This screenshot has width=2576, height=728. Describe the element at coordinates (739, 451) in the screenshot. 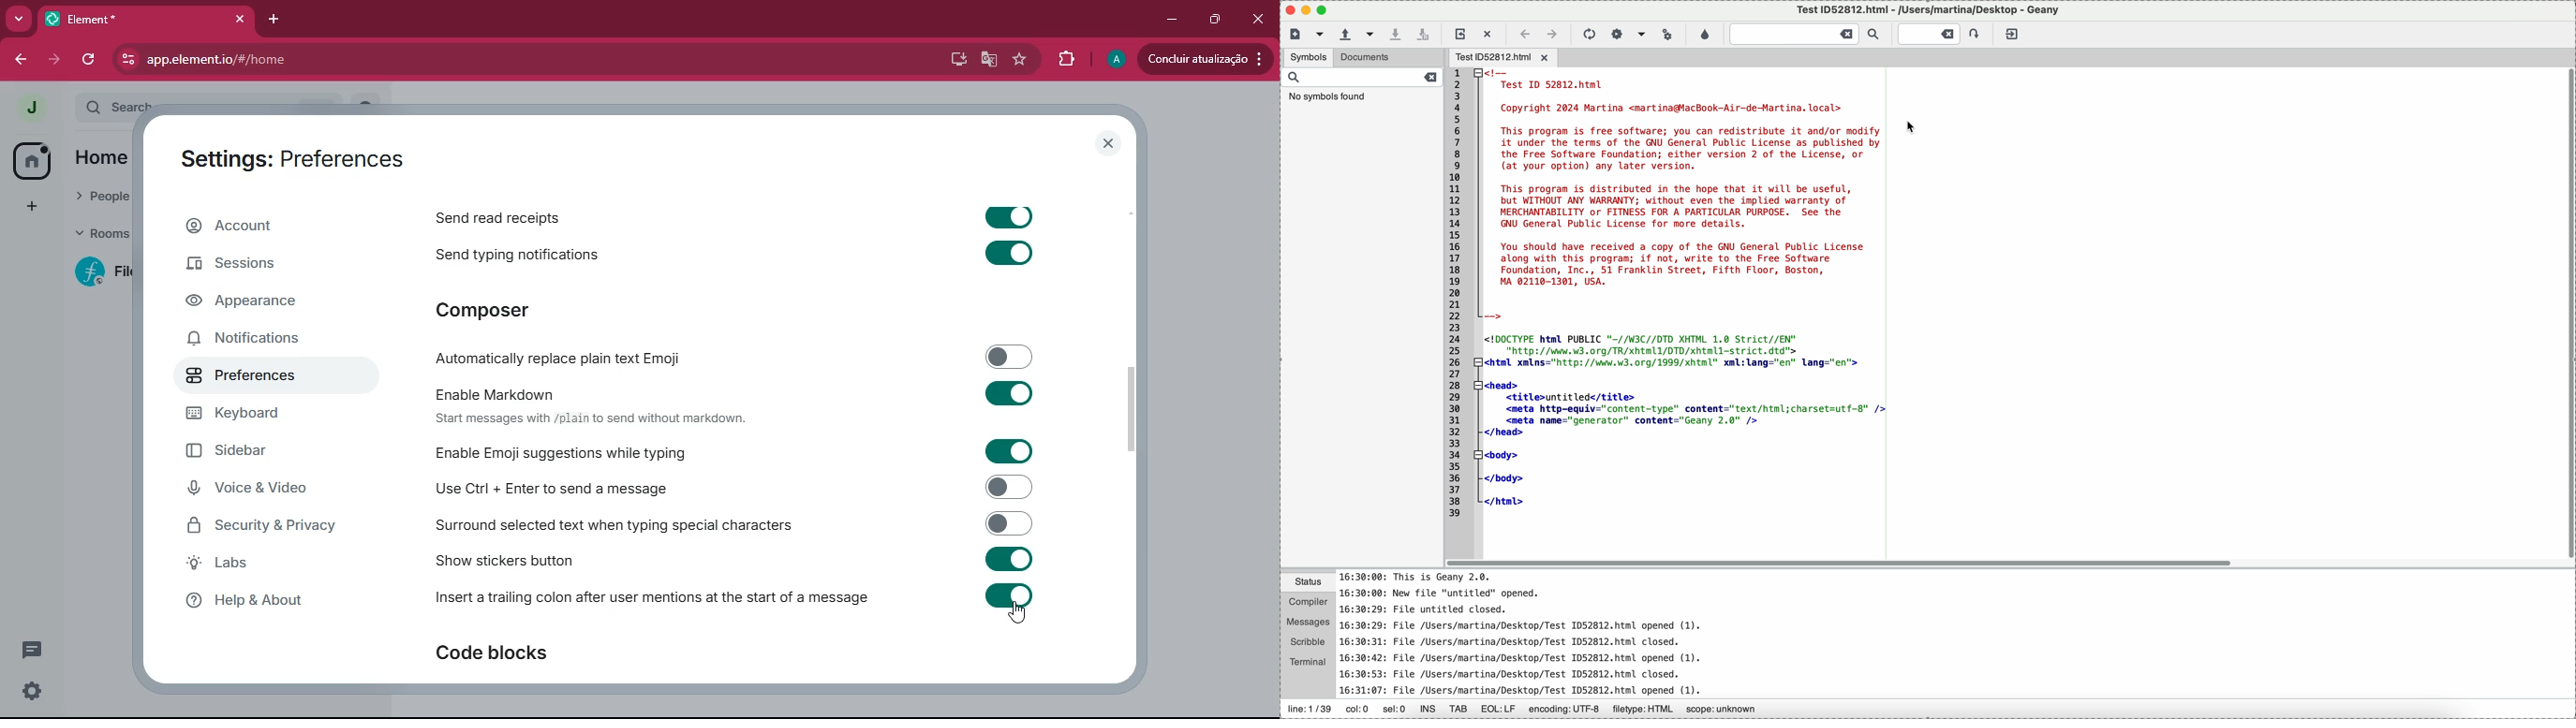

I see `Enable Emoji suggestions while typing` at that location.